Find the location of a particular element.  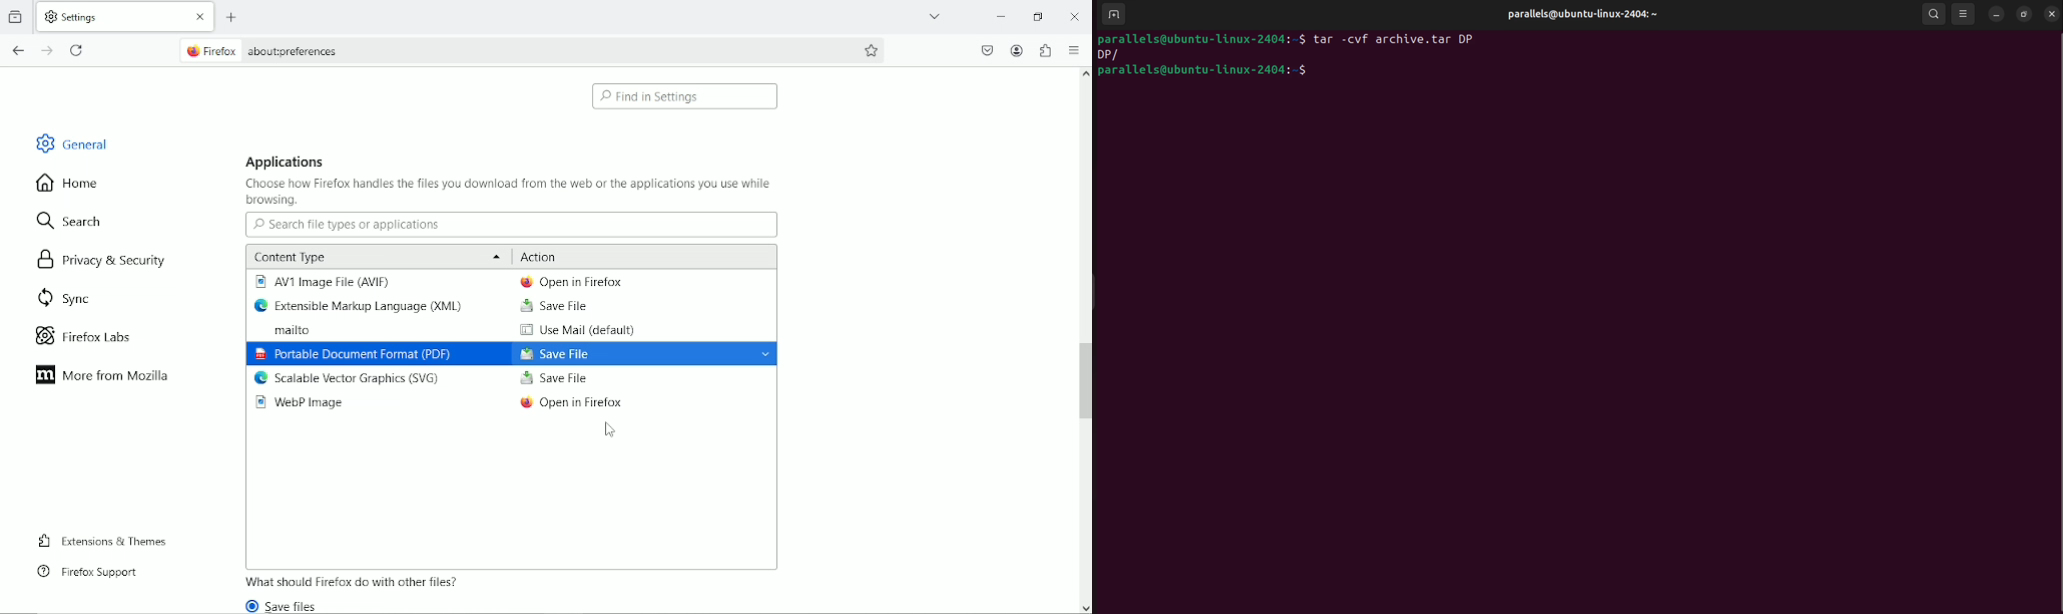

AV1 Image File is located at coordinates (326, 282).